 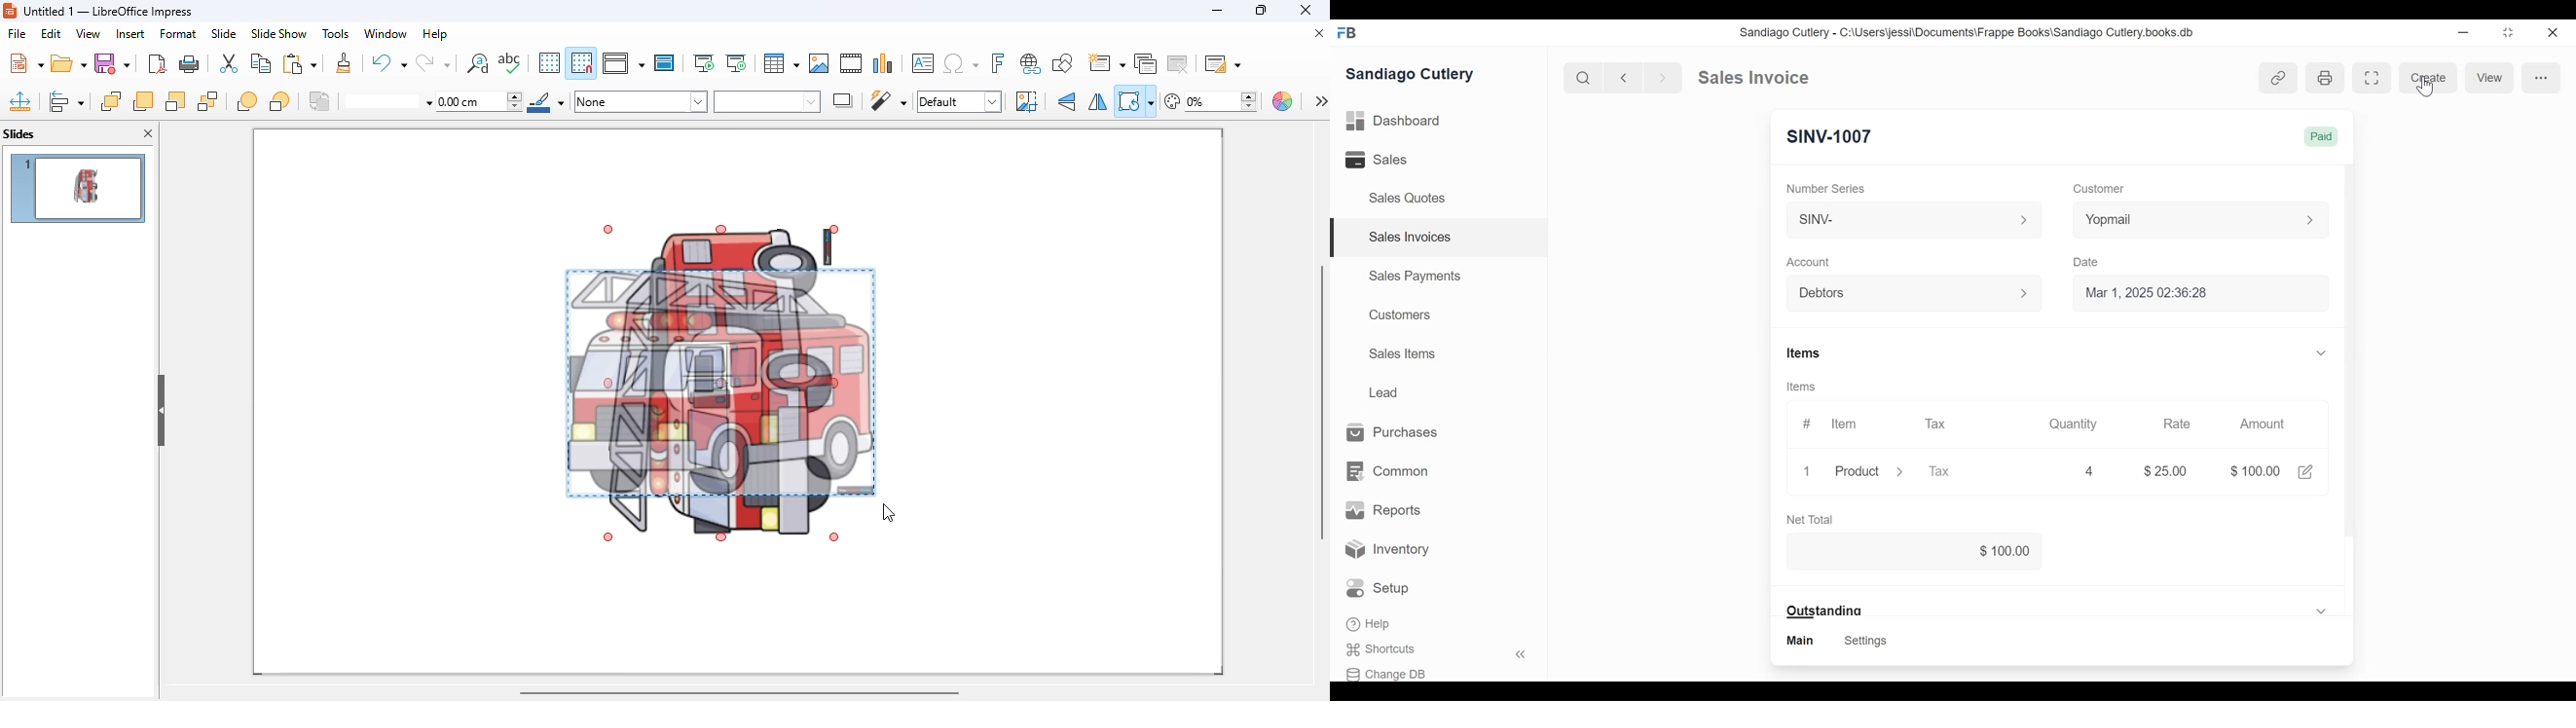 What do you see at coordinates (1031, 63) in the screenshot?
I see `insert hyperlink` at bounding box center [1031, 63].